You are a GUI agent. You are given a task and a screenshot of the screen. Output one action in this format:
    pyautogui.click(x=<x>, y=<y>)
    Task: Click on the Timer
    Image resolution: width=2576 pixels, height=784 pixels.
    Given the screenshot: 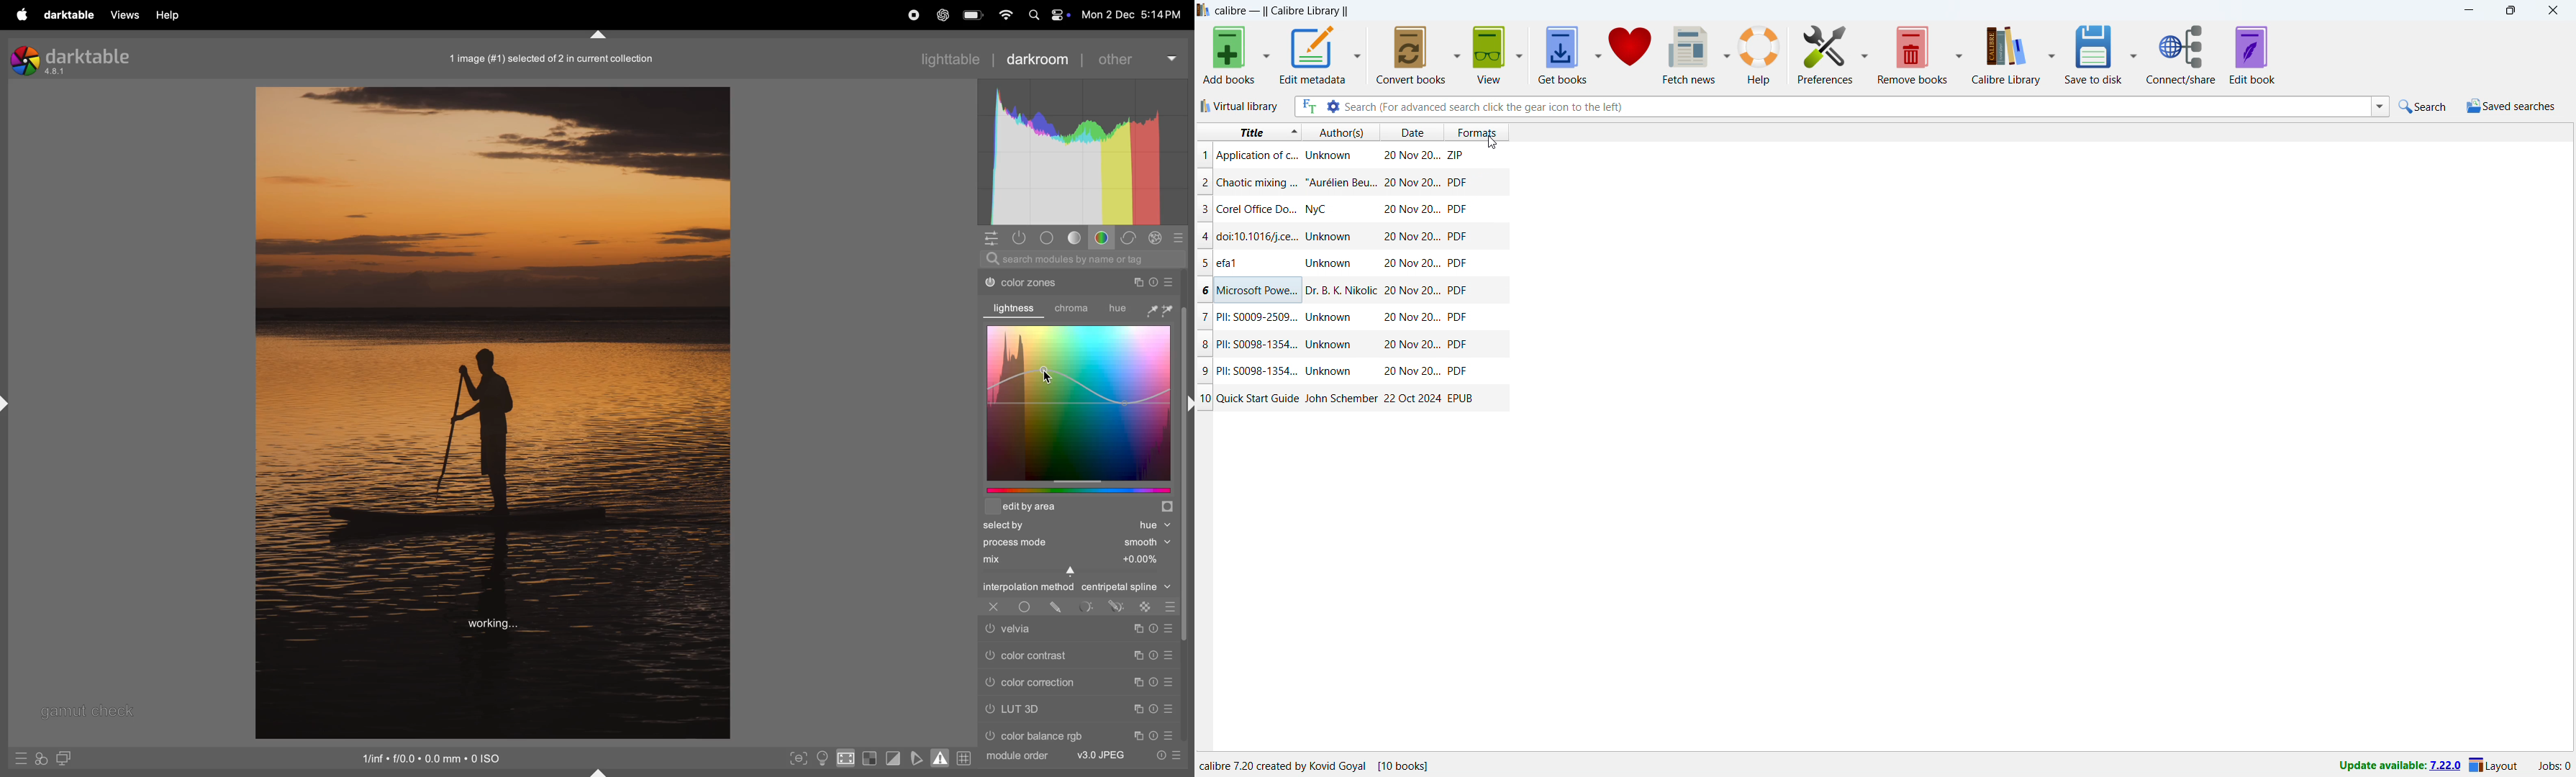 What is the action you would take?
    pyautogui.click(x=1154, y=655)
    